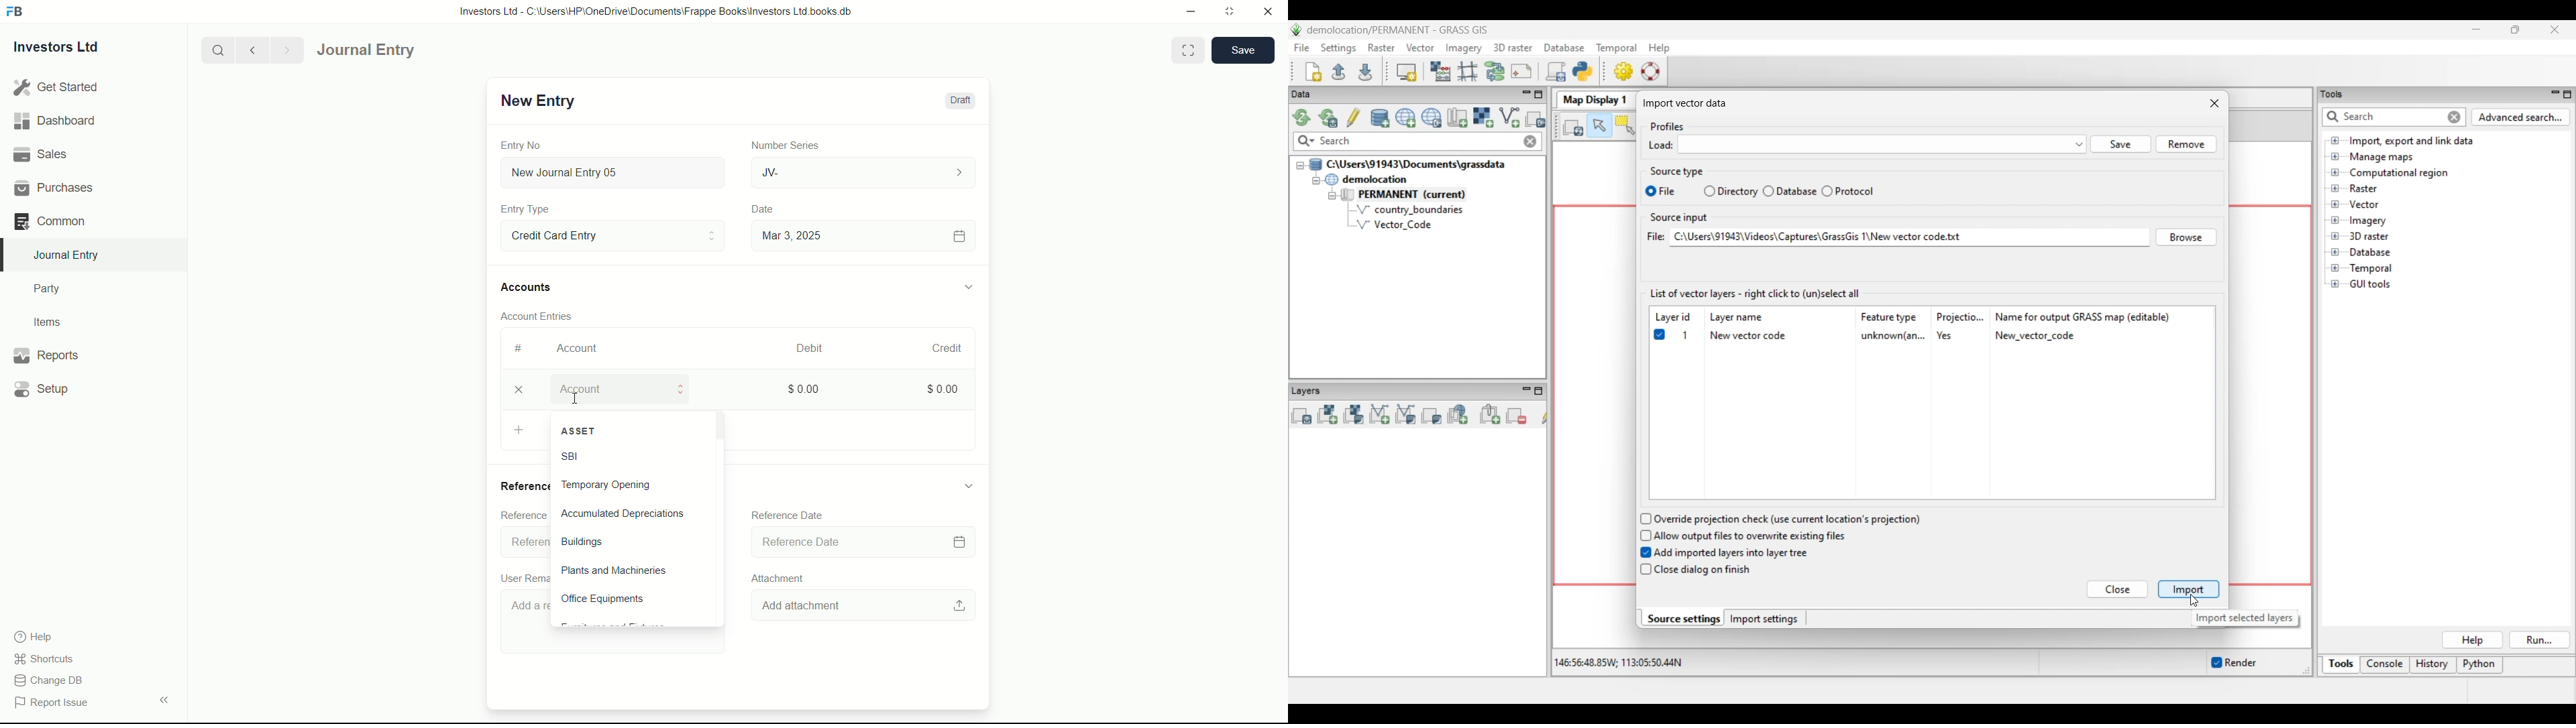 The width and height of the screenshot is (2576, 728). I want to click on $0.00, so click(937, 387).